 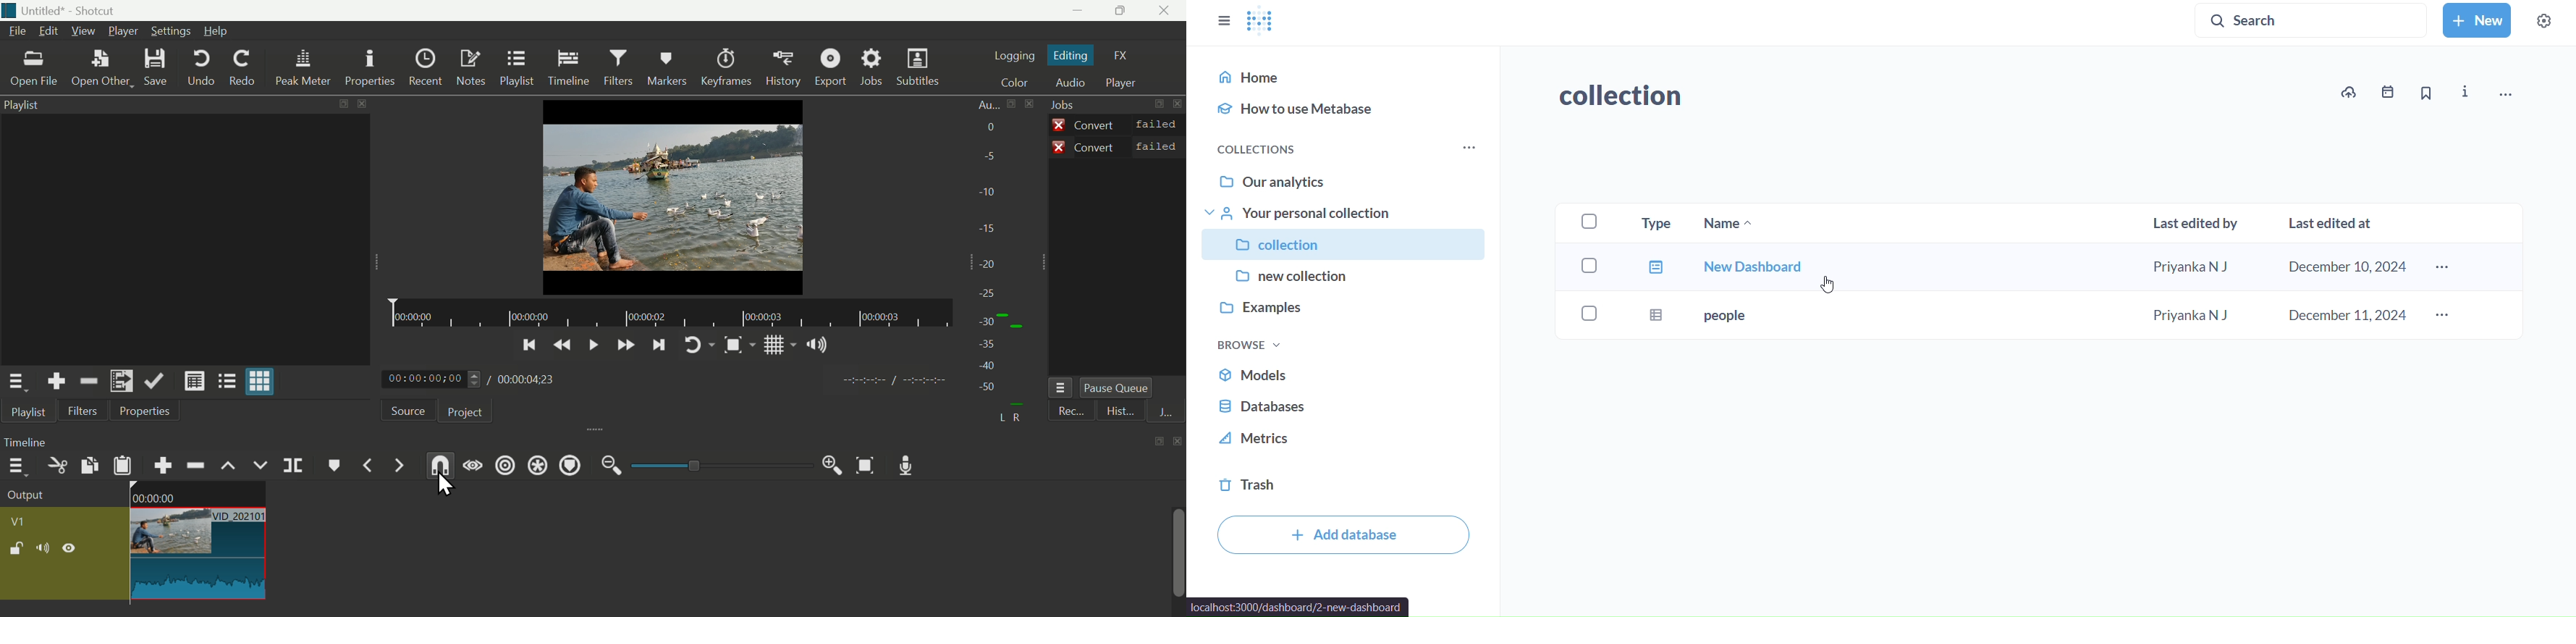 I want to click on View, so click(x=82, y=30).